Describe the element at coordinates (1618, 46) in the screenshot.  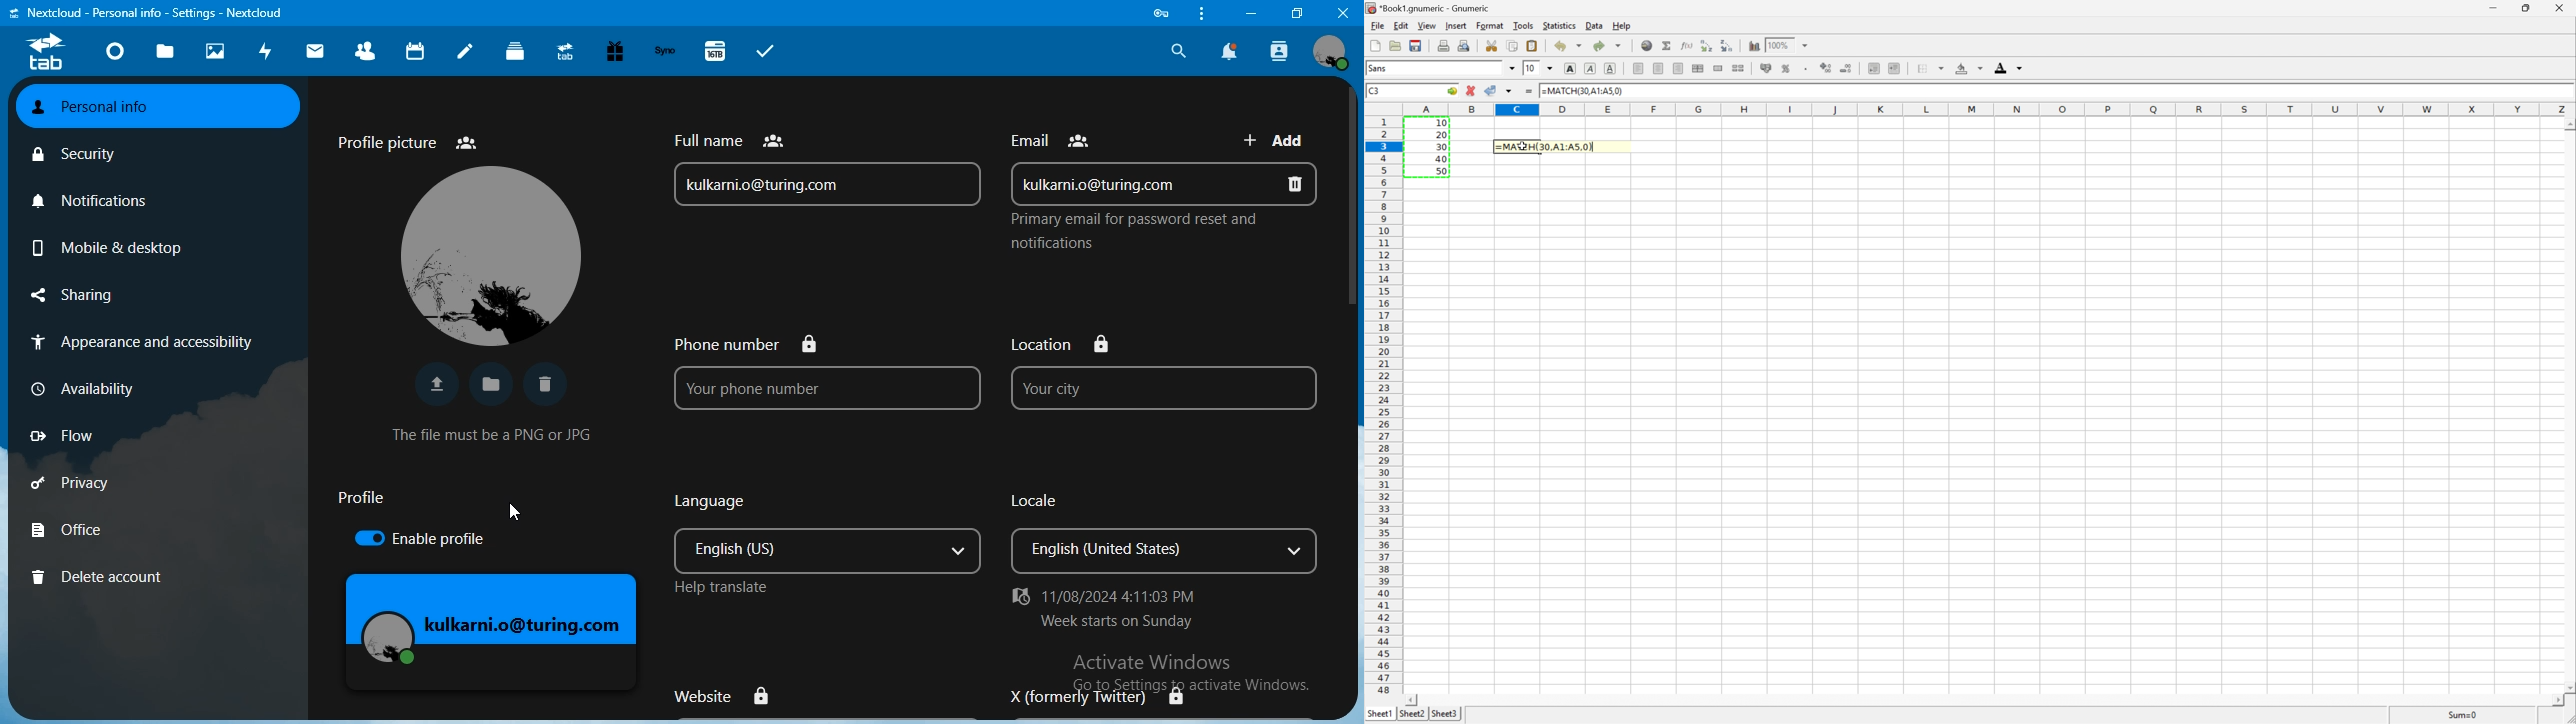
I see `Drop down` at that location.